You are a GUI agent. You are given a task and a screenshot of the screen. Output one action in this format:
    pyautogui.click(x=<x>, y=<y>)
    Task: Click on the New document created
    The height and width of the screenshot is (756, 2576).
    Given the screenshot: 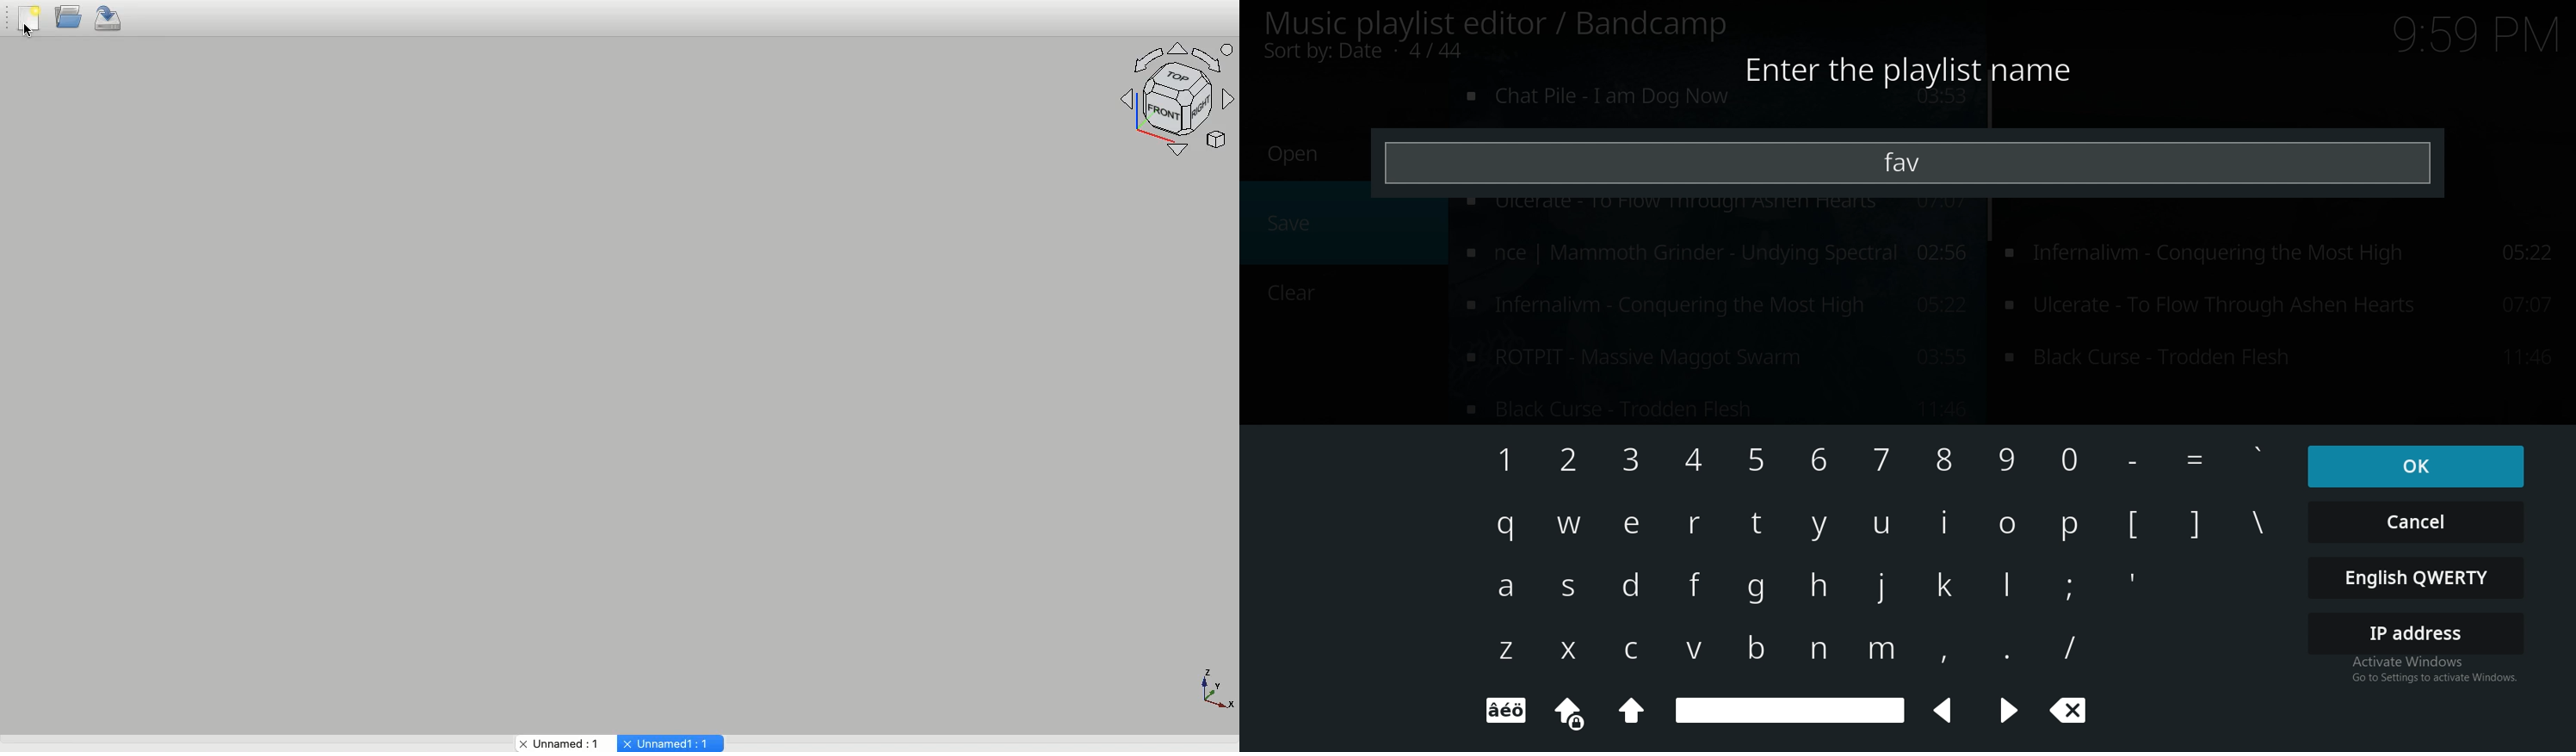 What is the action you would take?
    pyautogui.click(x=669, y=740)
    